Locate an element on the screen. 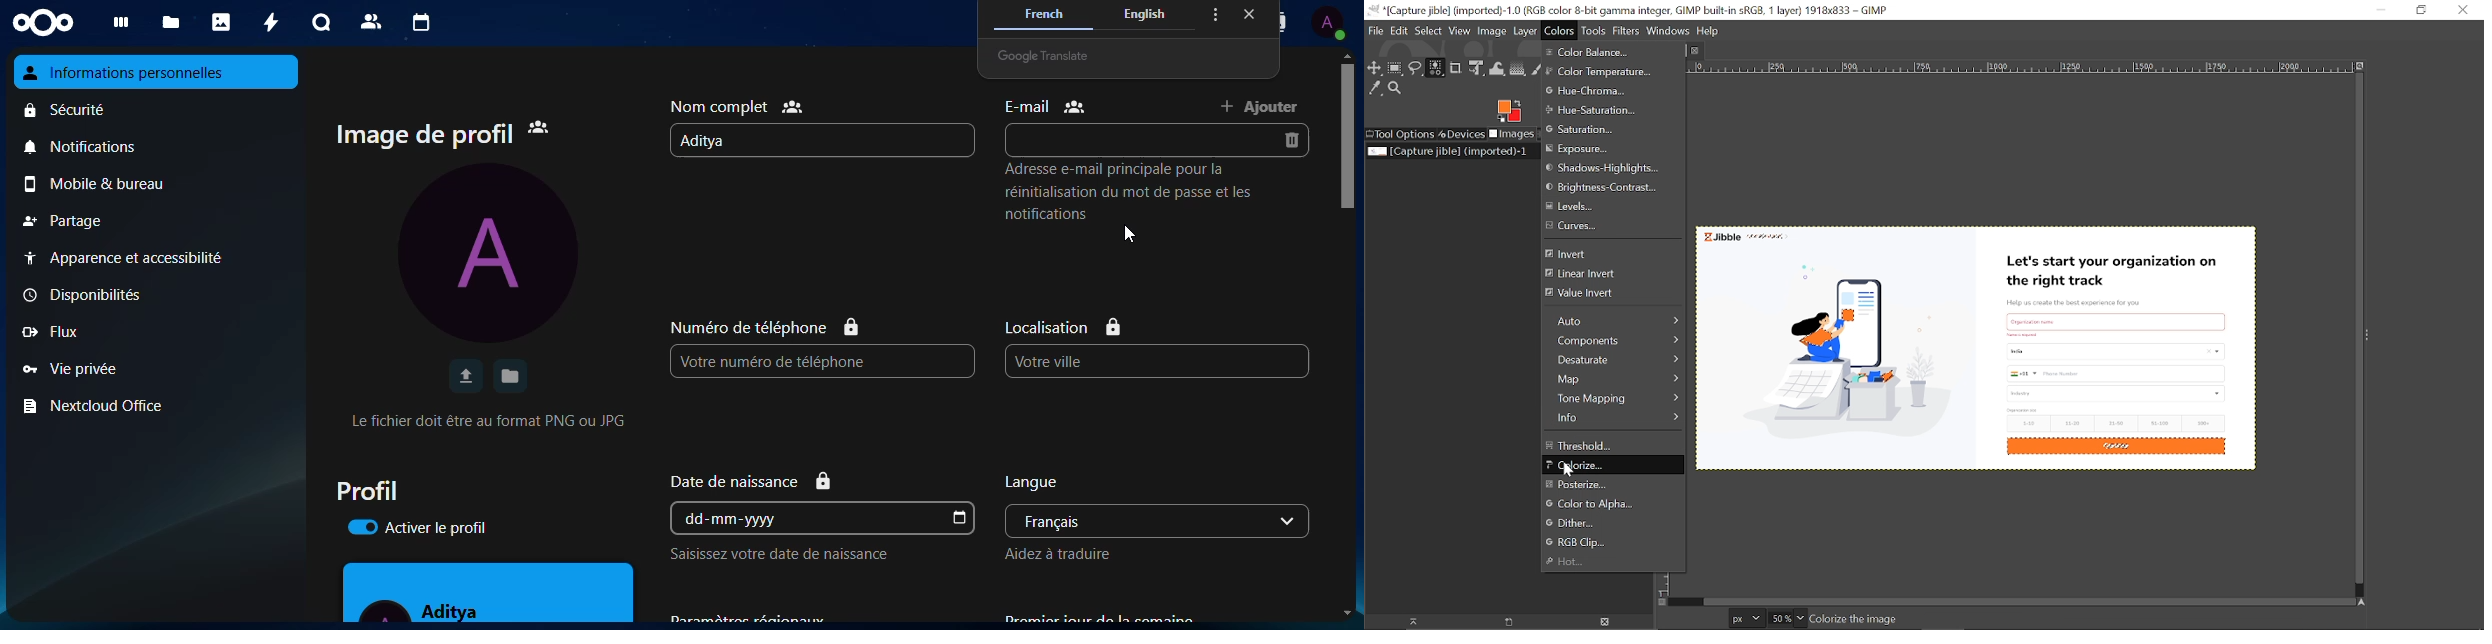 The height and width of the screenshot is (644, 2492). Windows is located at coordinates (1669, 32).